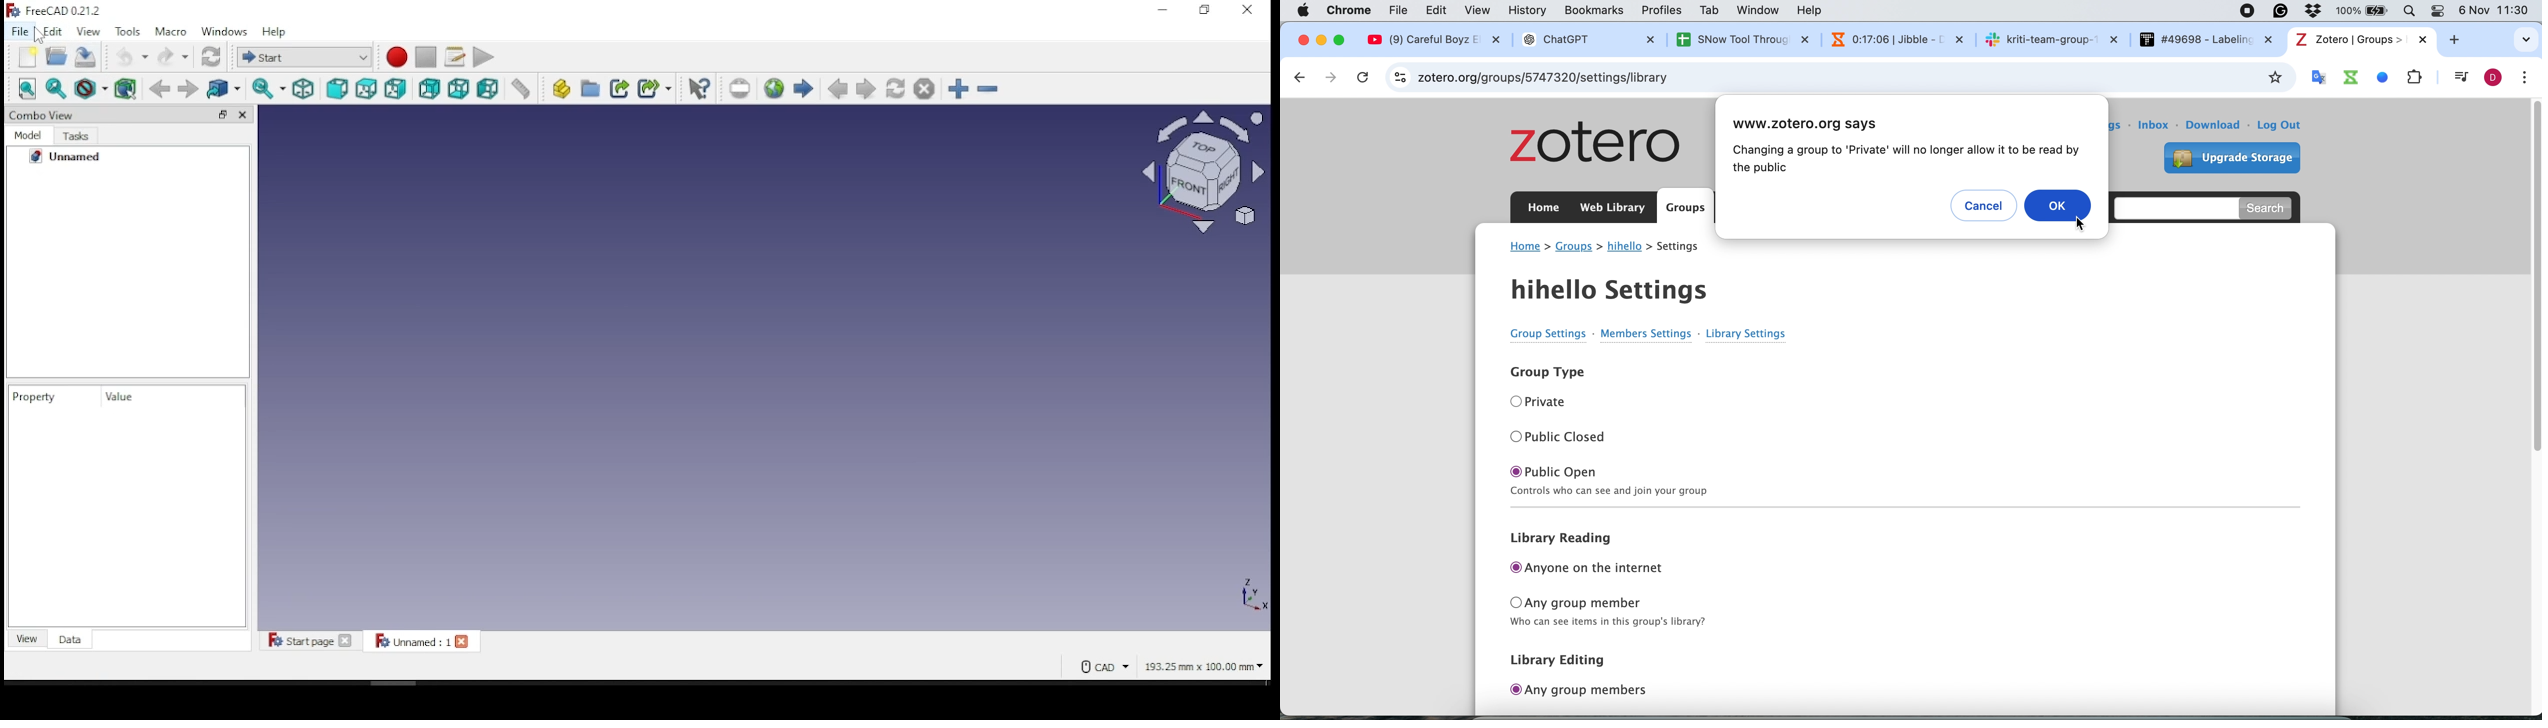  What do you see at coordinates (1543, 373) in the screenshot?
I see `Group Type` at bounding box center [1543, 373].